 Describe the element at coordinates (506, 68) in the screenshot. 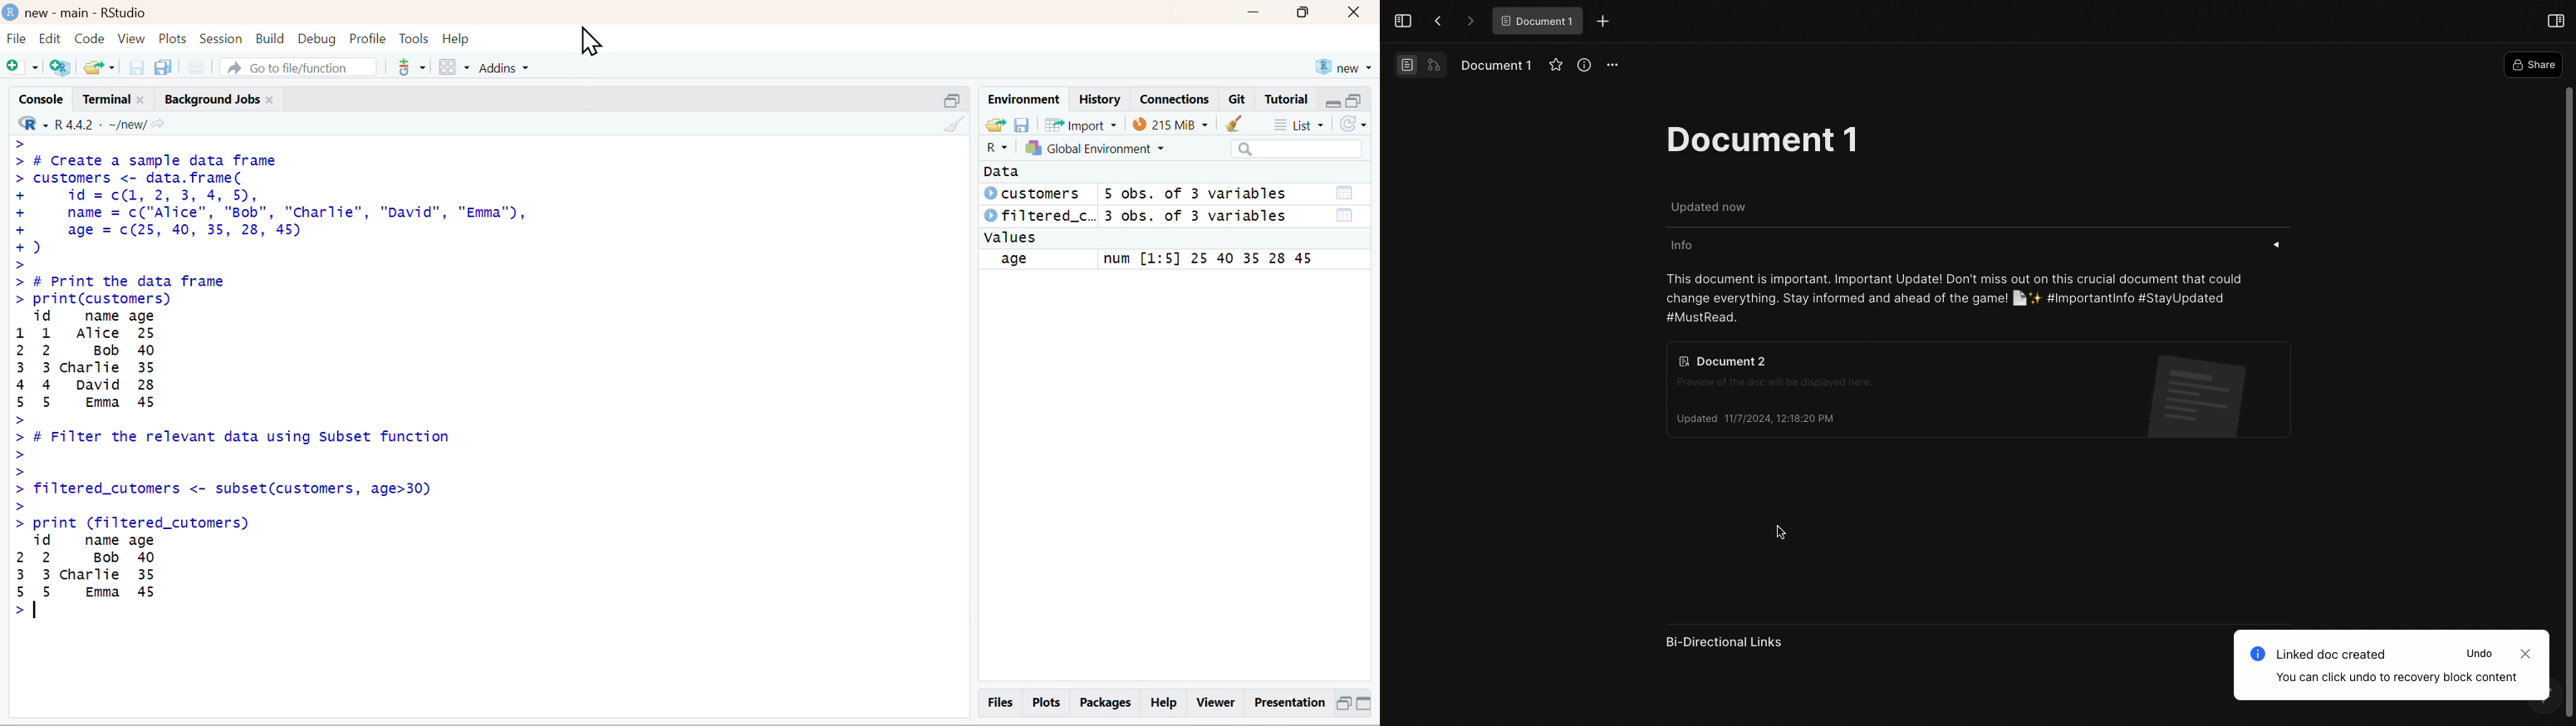

I see `Addins ~` at that location.